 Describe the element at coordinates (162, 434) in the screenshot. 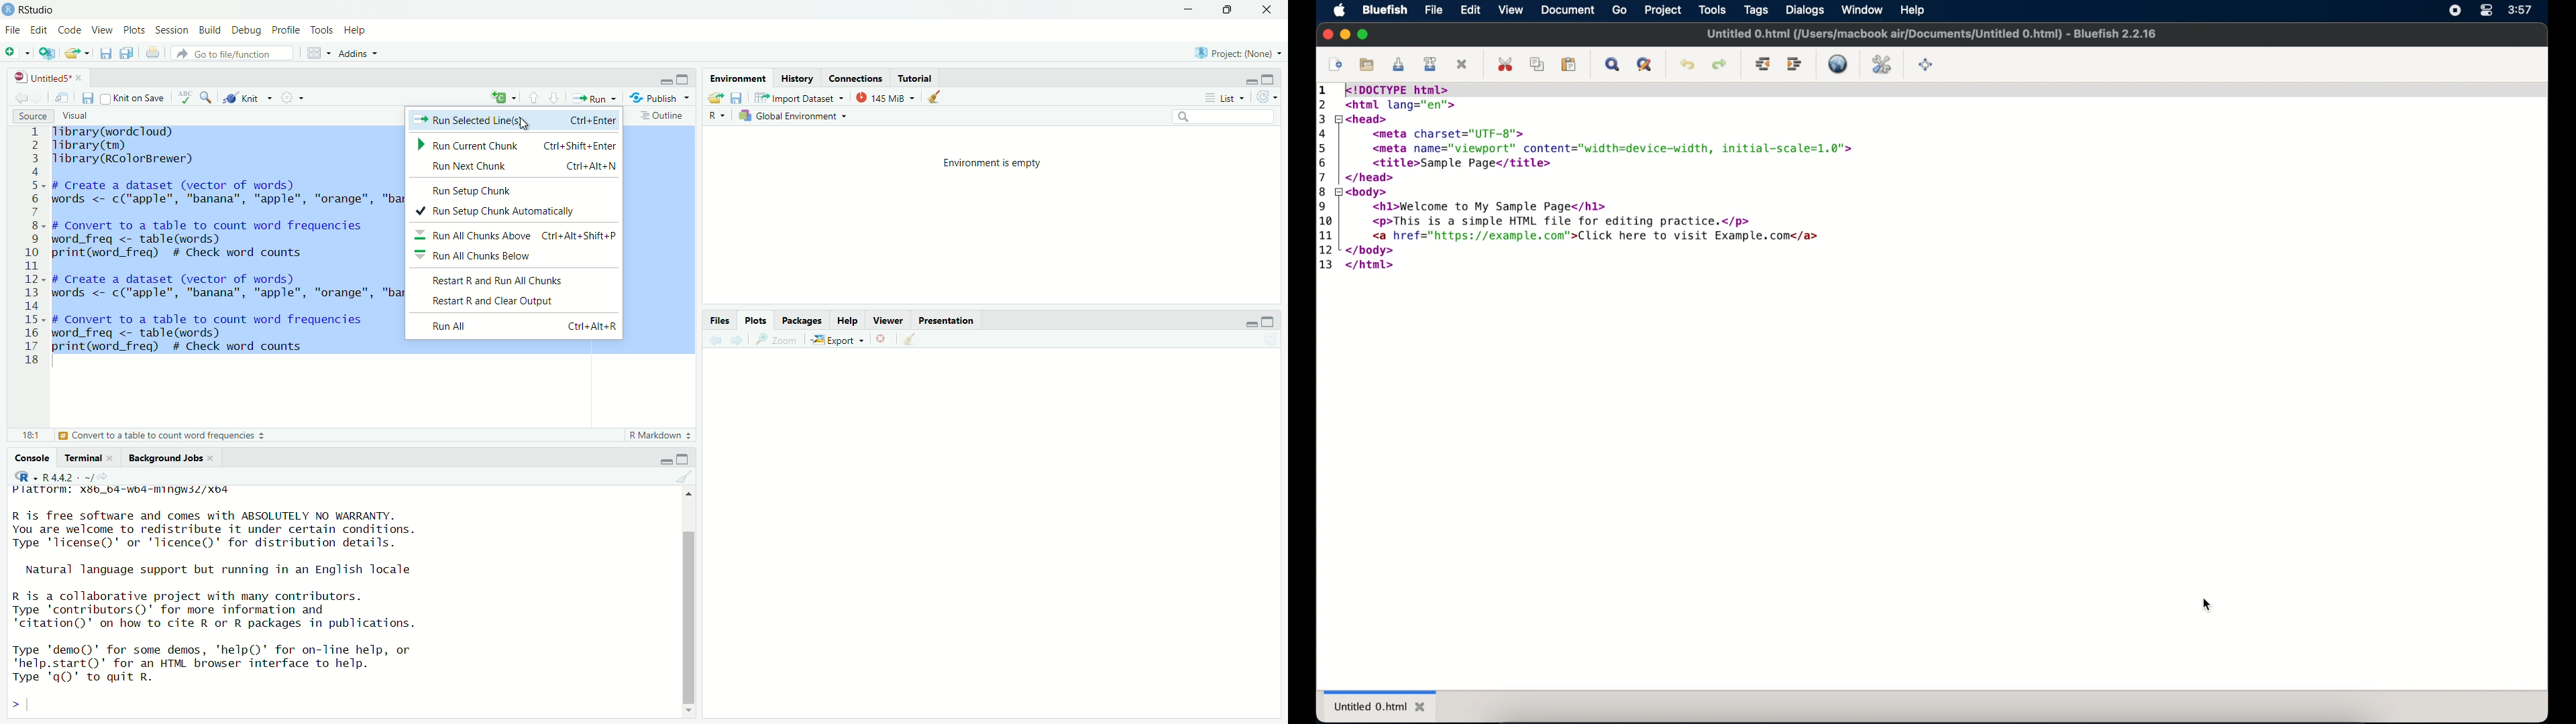

I see `Convert to a table to count word frequencies` at that location.